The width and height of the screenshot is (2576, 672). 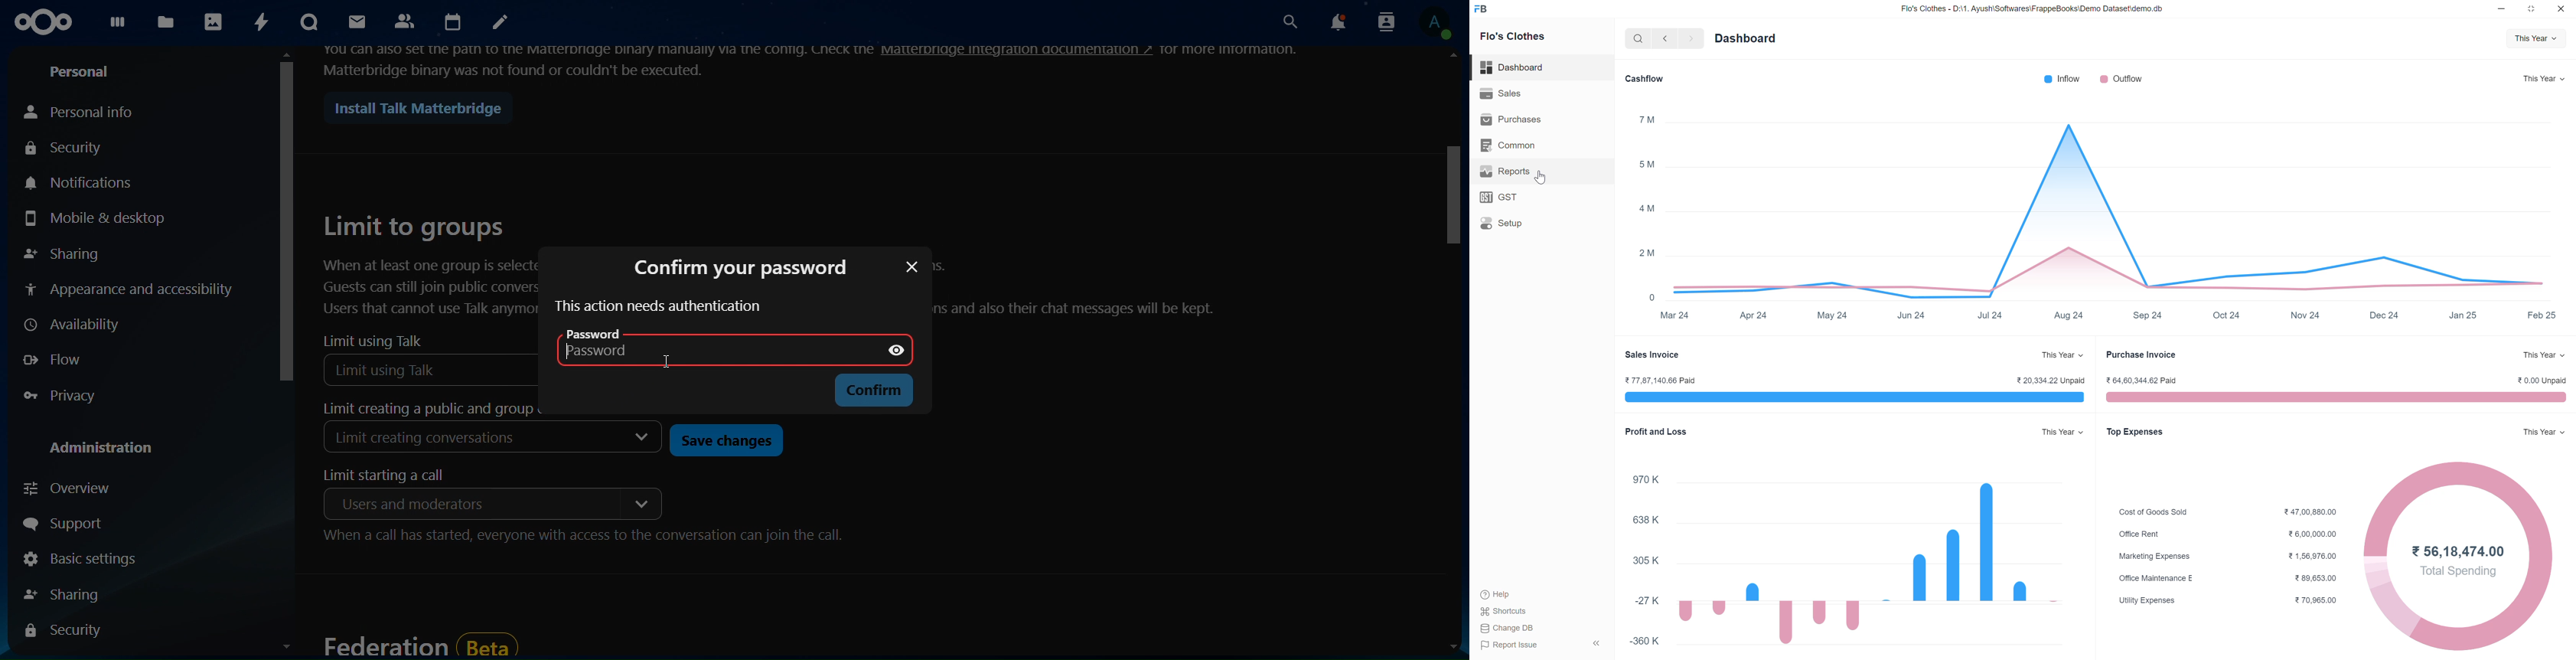 I want to click on text, so click(x=1084, y=289).